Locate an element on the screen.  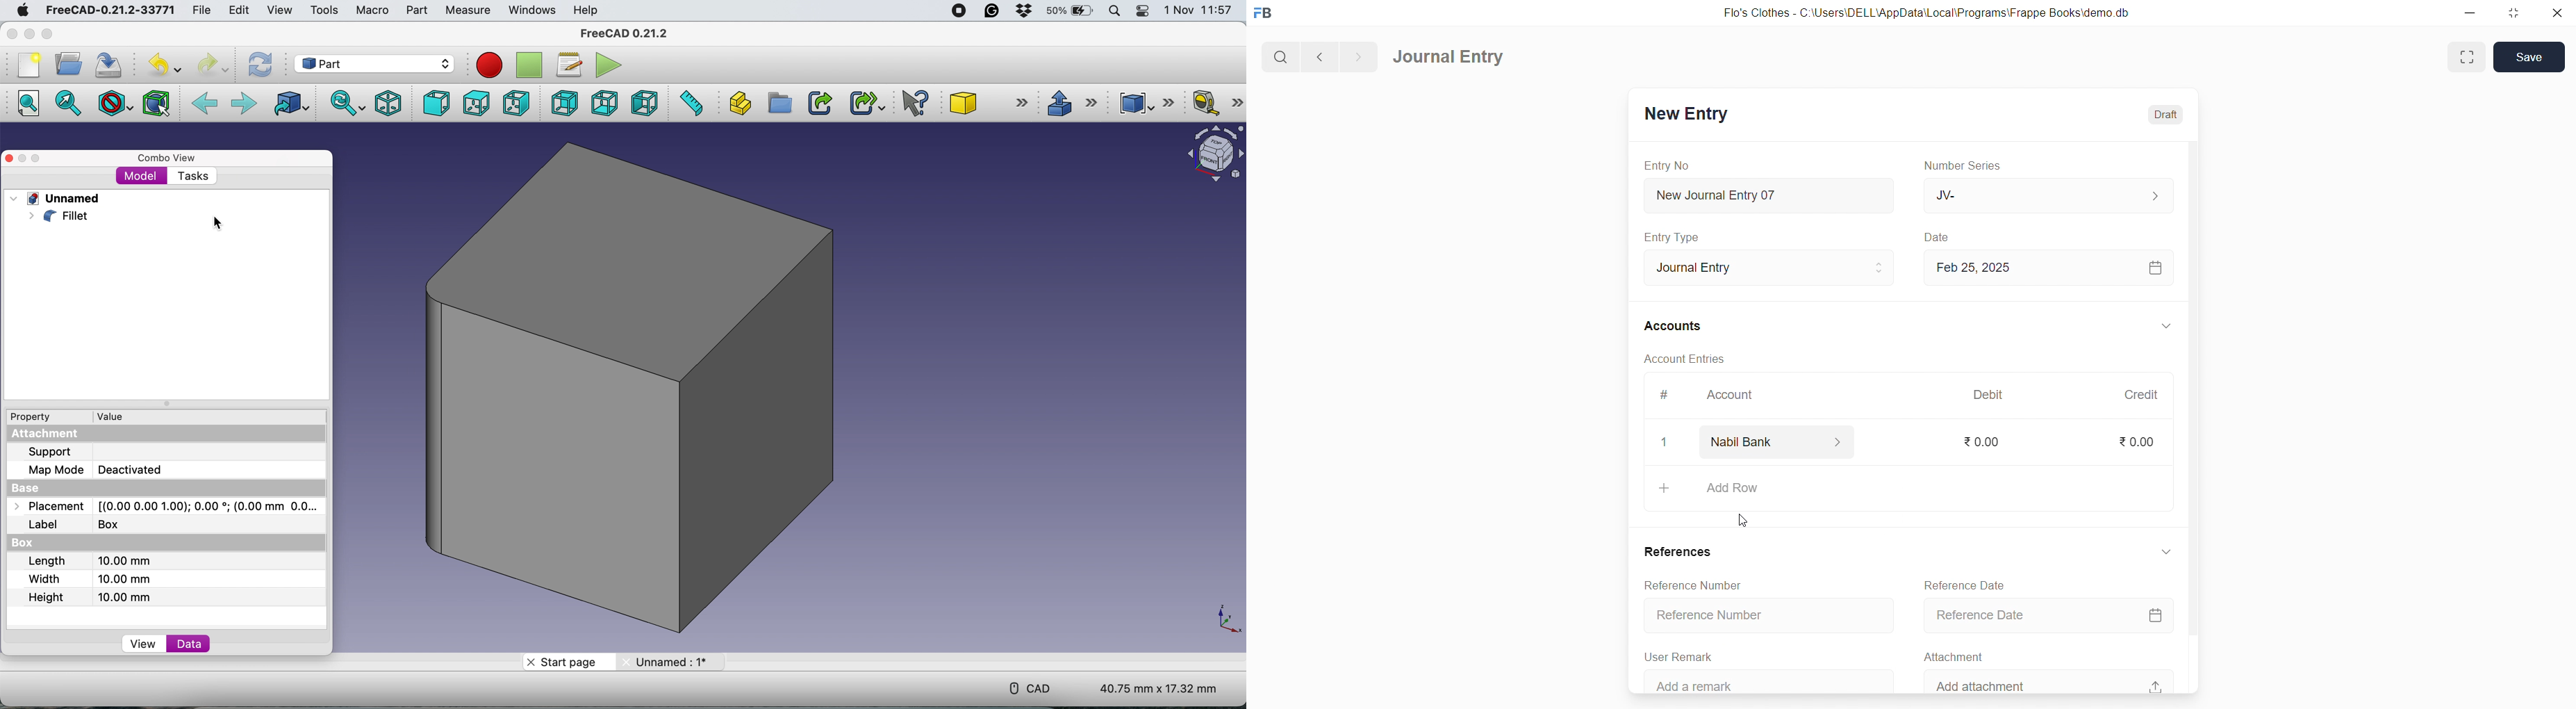
search is located at coordinates (1279, 55).